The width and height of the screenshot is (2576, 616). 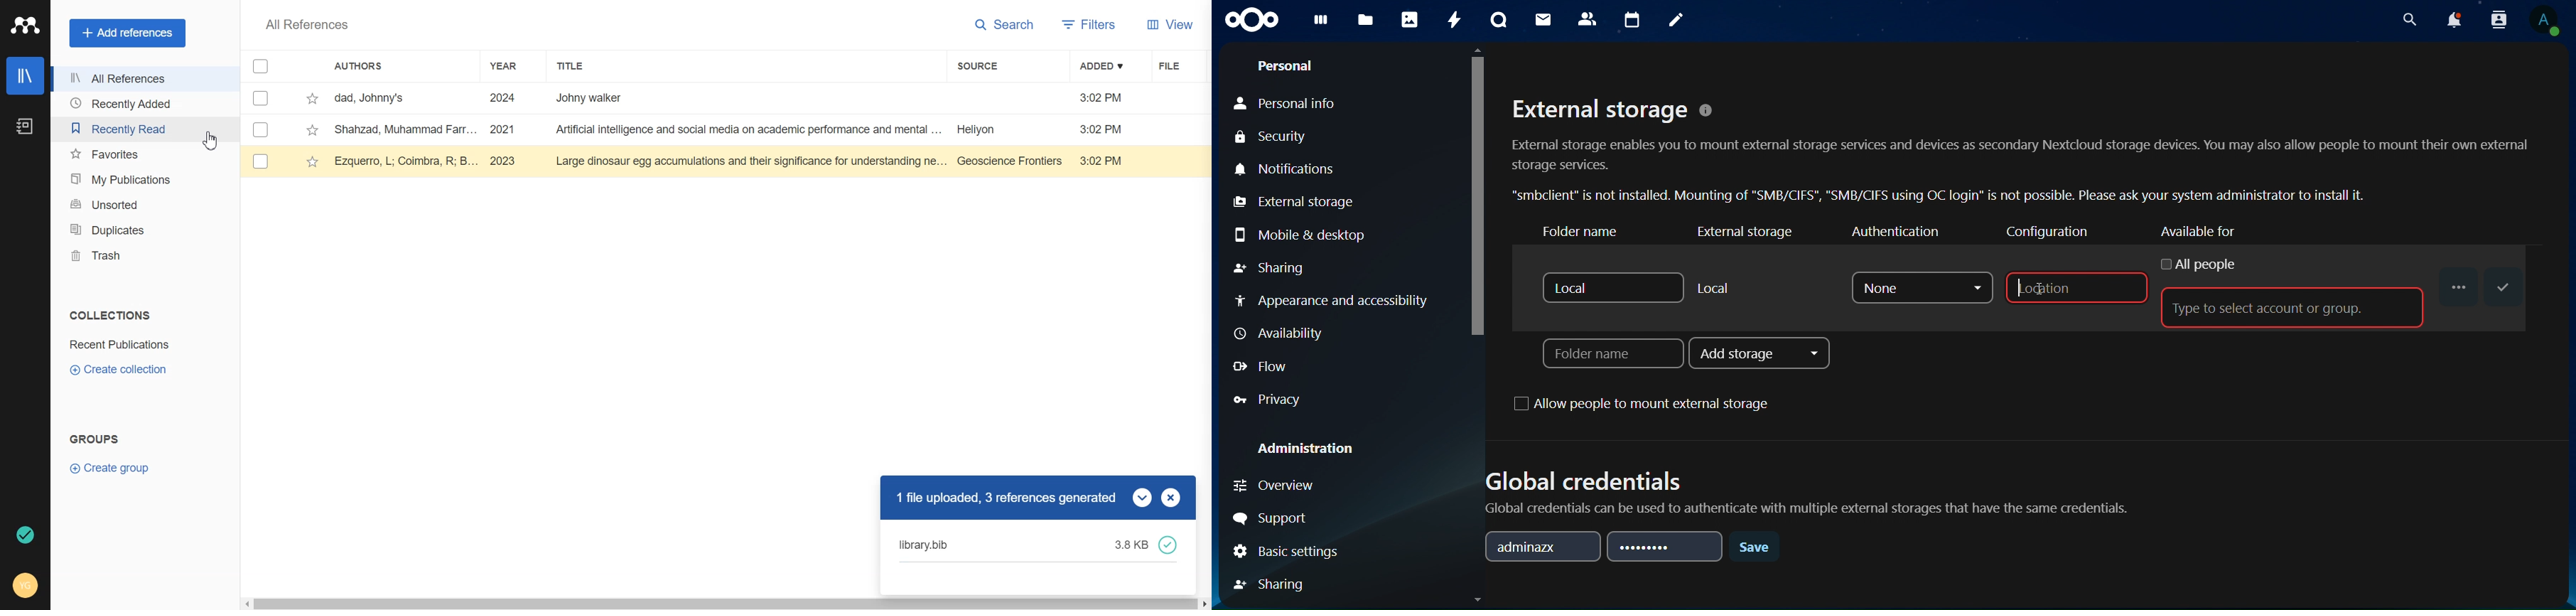 What do you see at coordinates (2499, 20) in the screenshot?
I see `search contacts` at bounding box center [2499, 20].